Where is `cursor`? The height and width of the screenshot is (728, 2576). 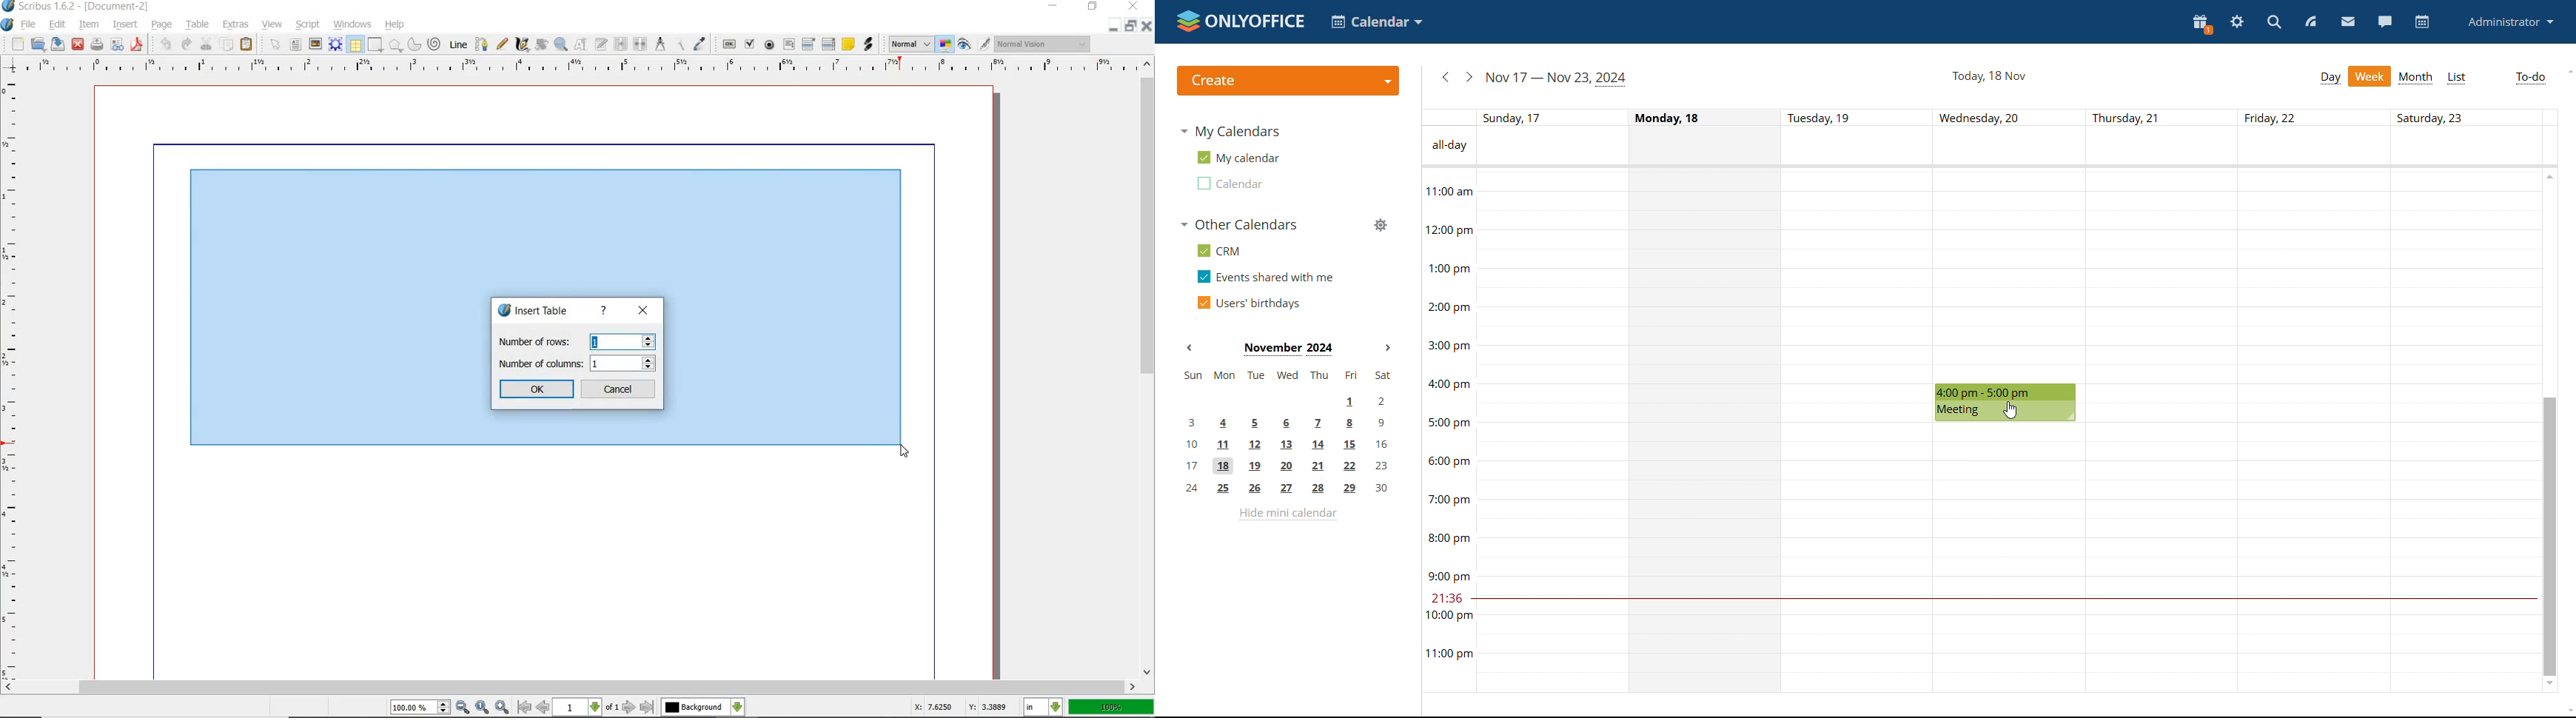
cursor is located at coordinates (2010, 410).